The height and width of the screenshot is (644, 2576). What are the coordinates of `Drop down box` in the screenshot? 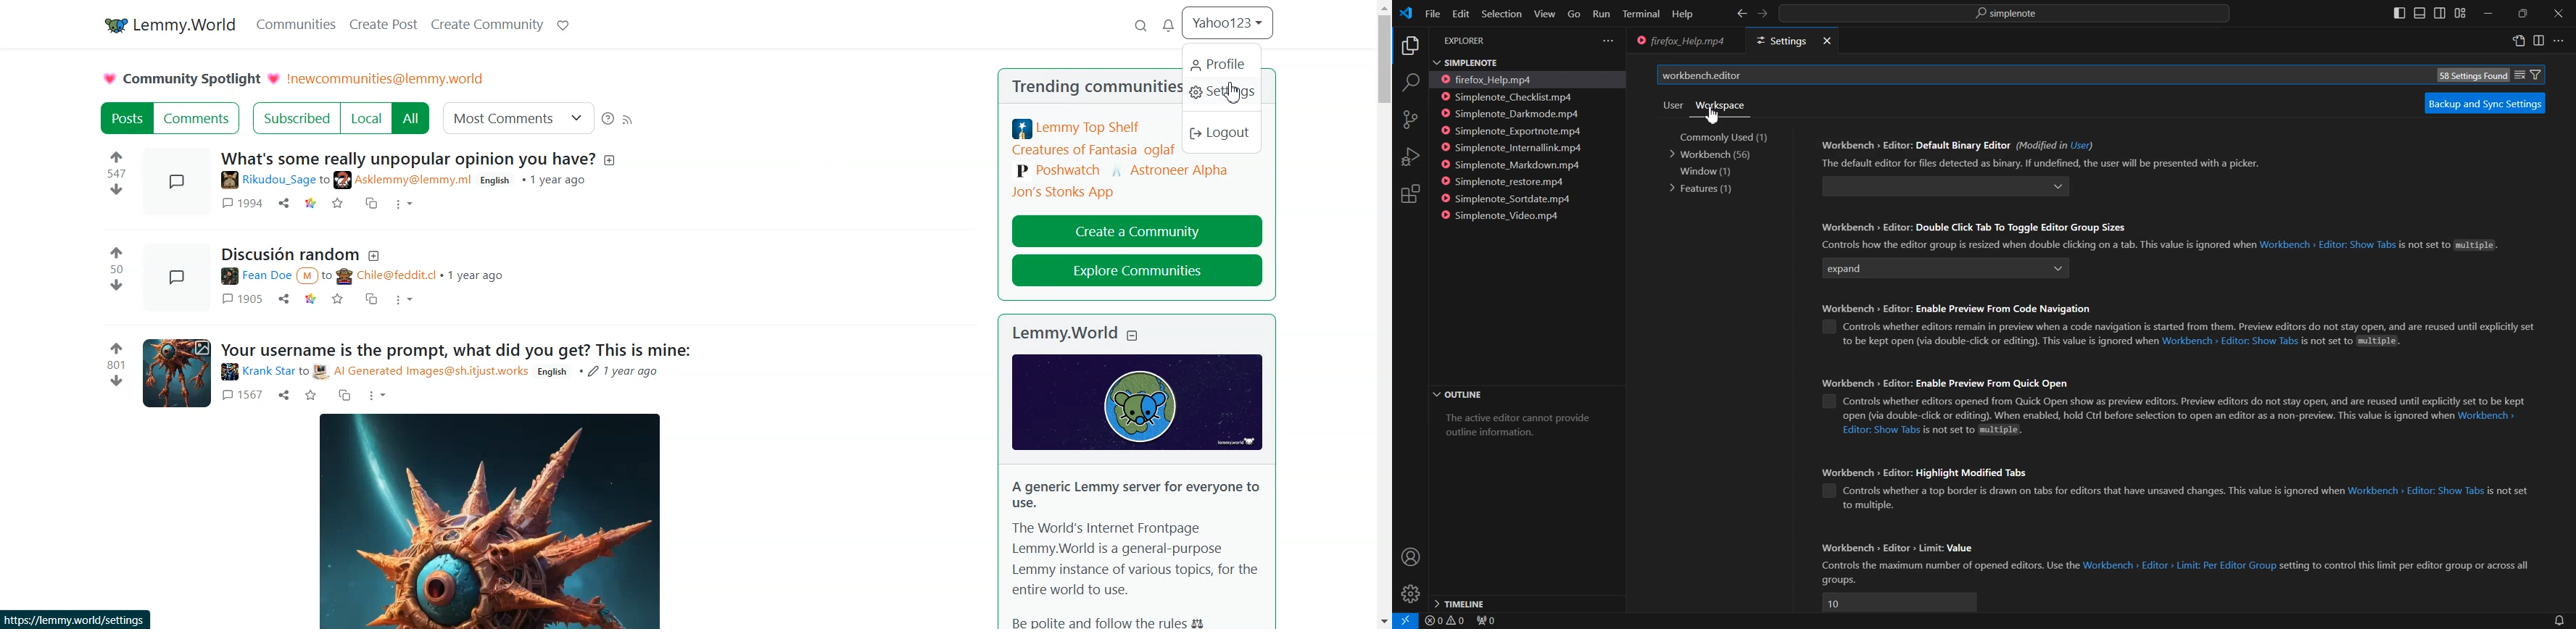 It's located at (2058, 187).